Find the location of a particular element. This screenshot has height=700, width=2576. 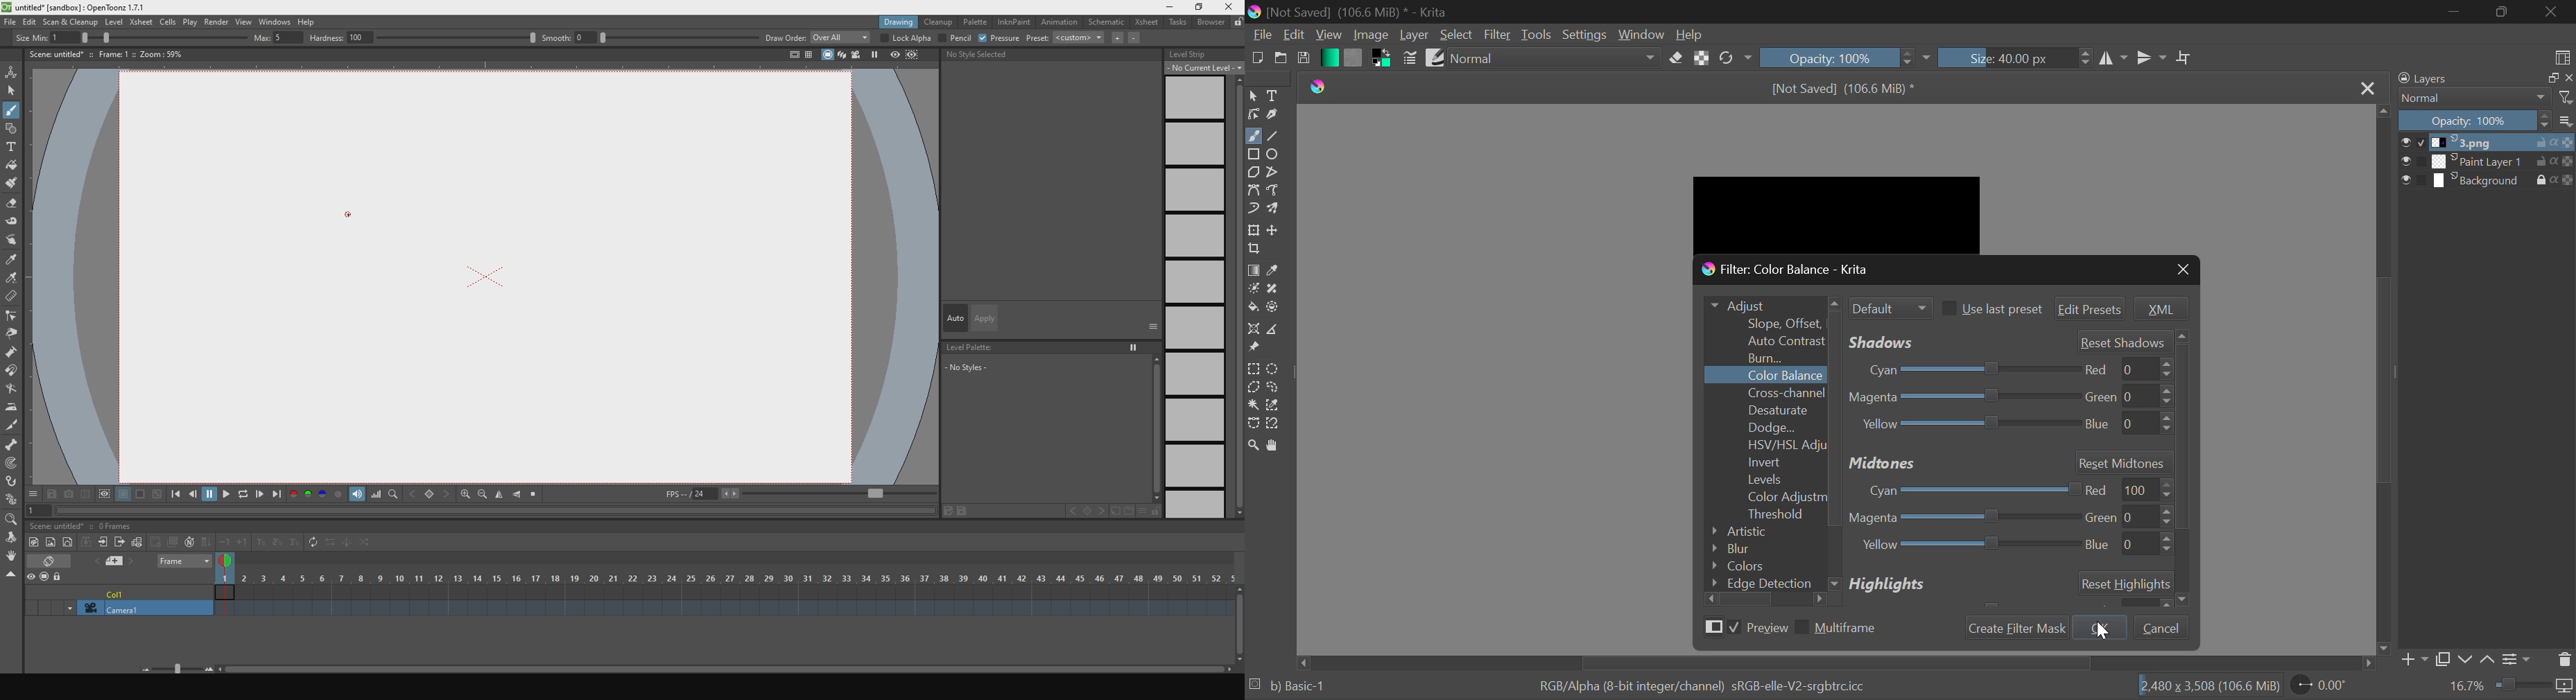

Crop is located at coordinates (2182, 57).